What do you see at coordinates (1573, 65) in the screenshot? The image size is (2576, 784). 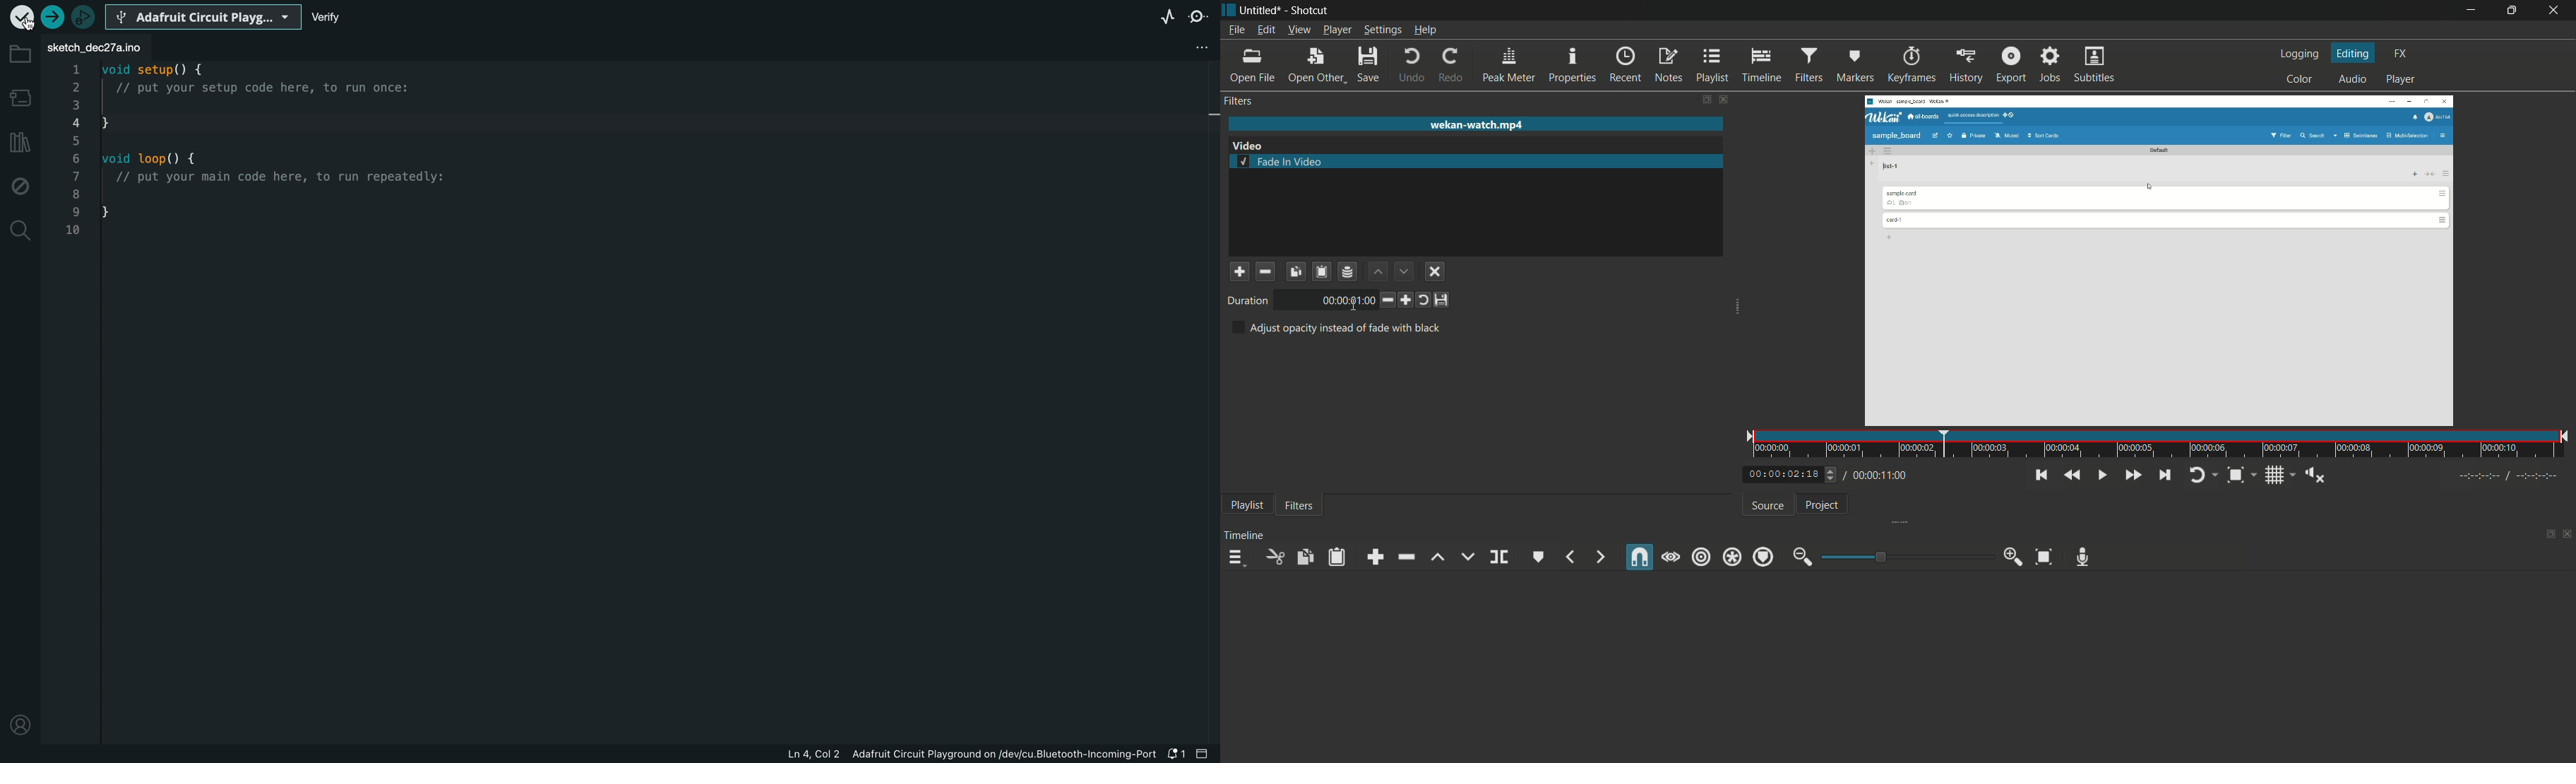 I see `properties` at bounding box center [1573, 65].